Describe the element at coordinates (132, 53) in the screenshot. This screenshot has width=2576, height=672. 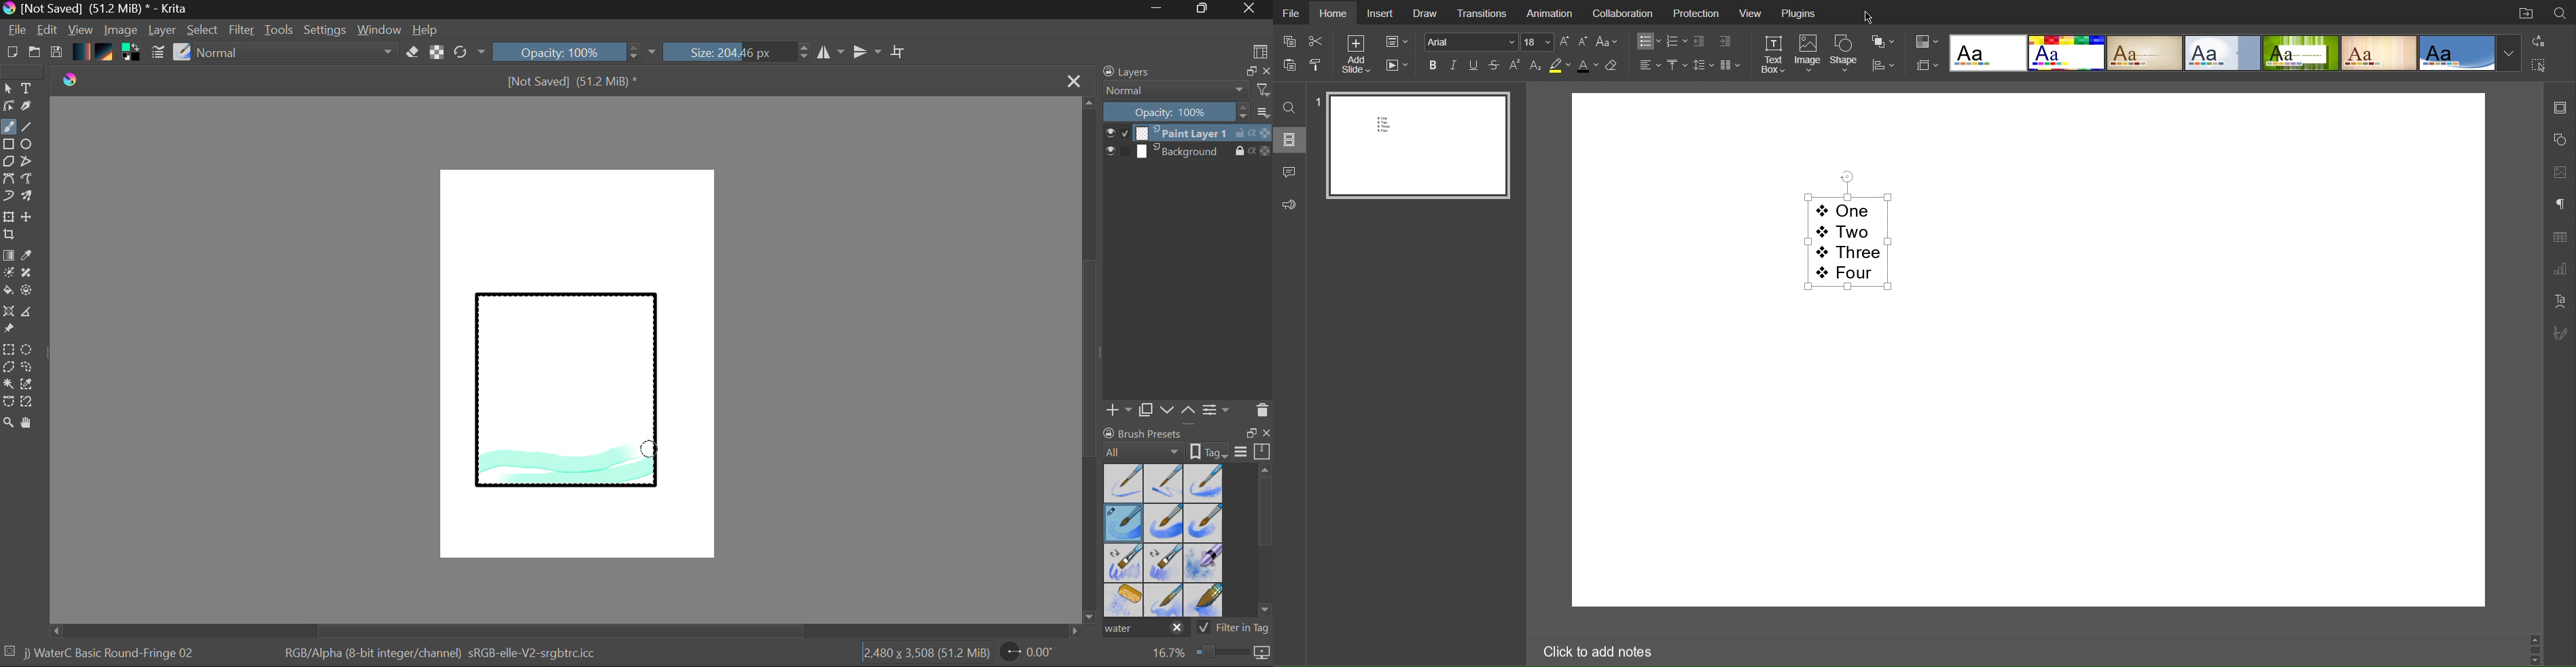
I see `Colors in use` at that location.